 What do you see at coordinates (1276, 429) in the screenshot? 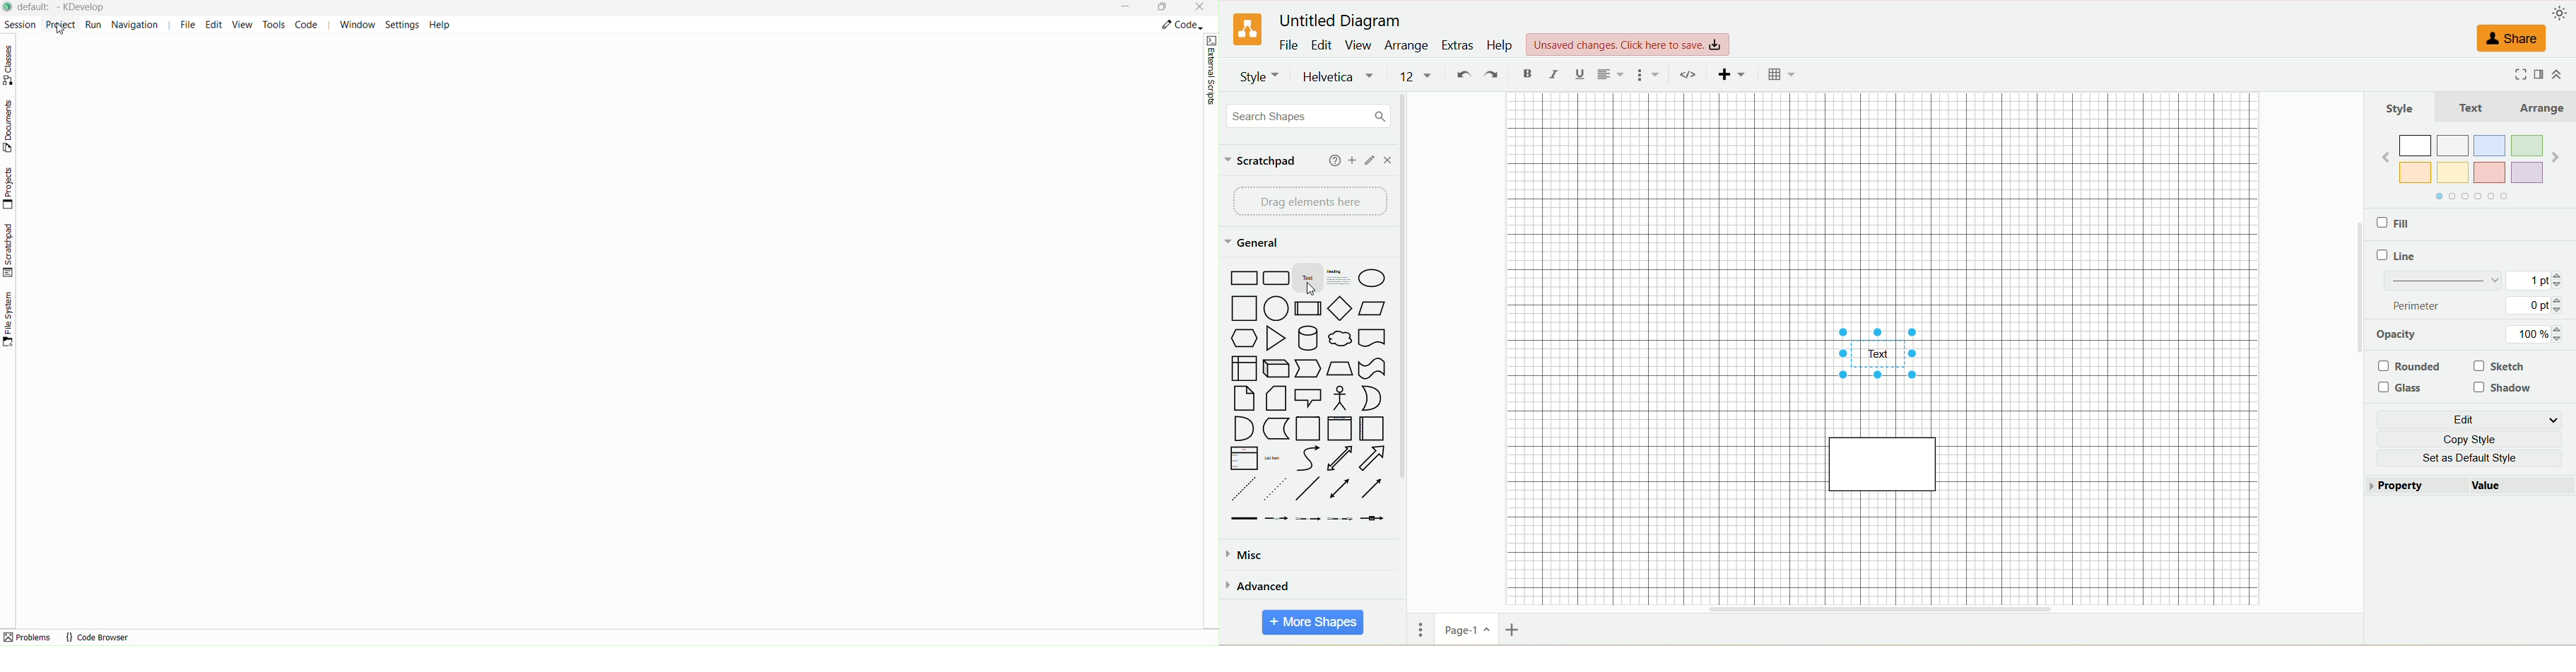
I see `storage` at bounding box center [1276, 429].